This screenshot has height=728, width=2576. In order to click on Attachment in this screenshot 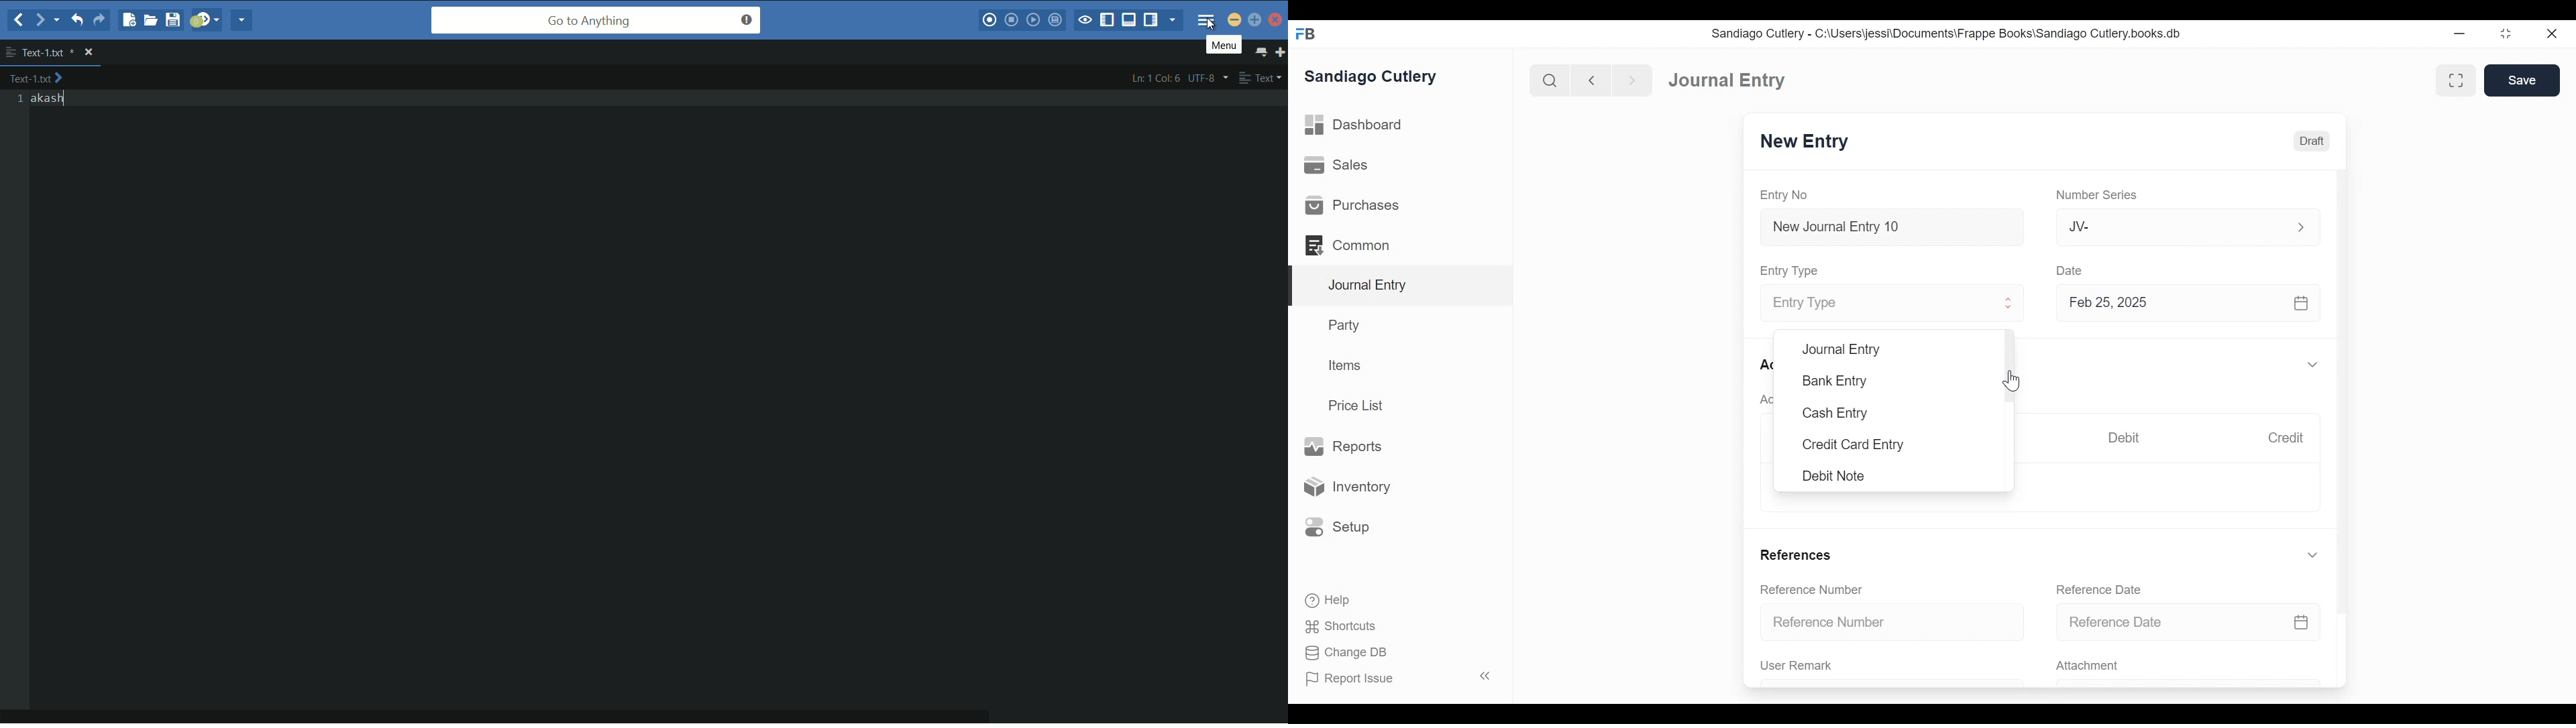, I will do `click(2090, 666)`.